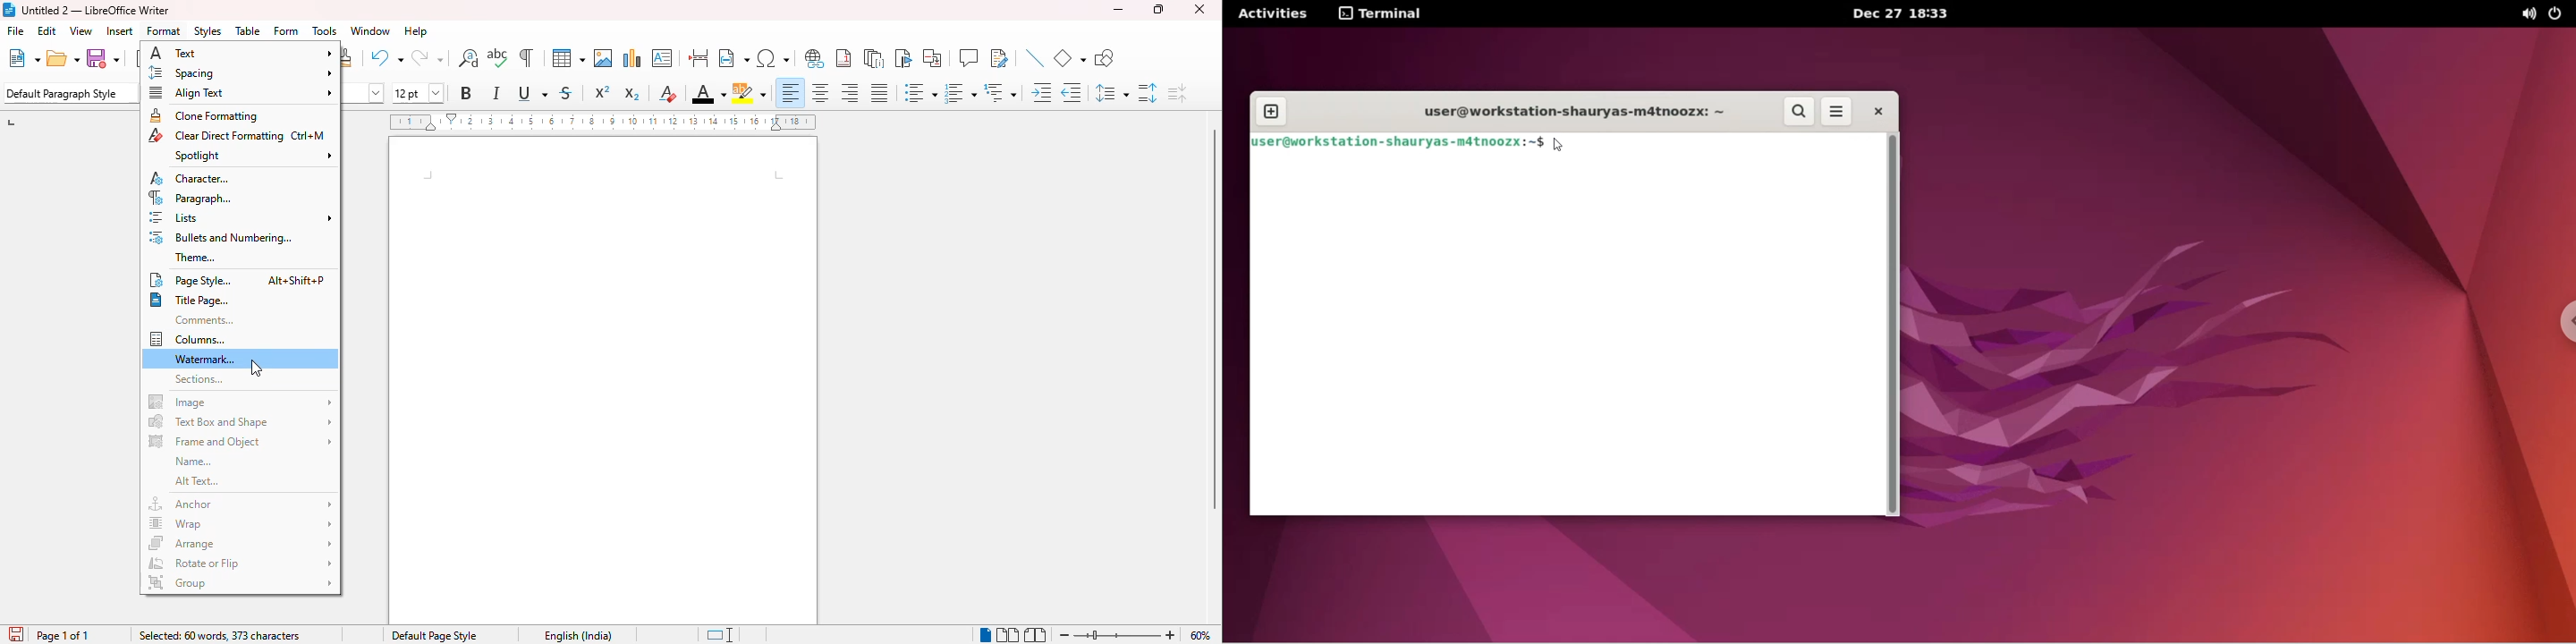 Image resolution: width=2576 pixels, height=644 pixels. What do you see at coordinates (2525, 14) in the screenshot?
I see `Sound options` at bounding box center [2525, 14].